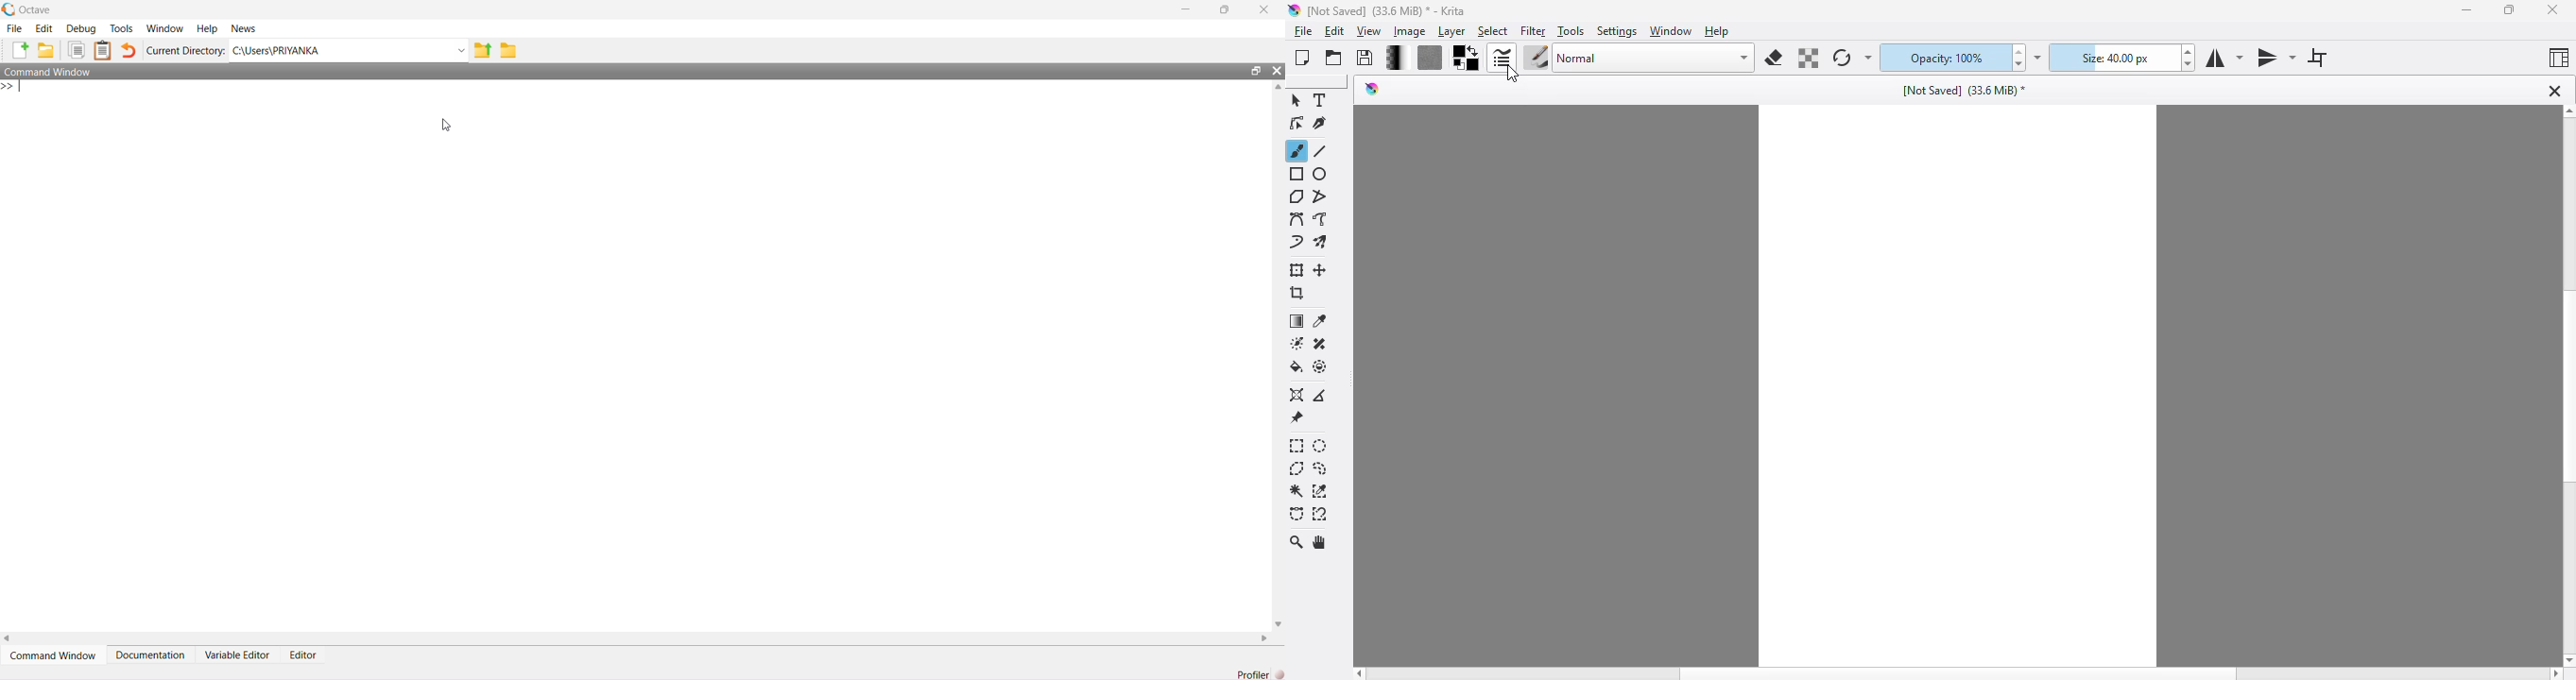  What do you see at coordinates (188, 50) in the screenshot?
I see `Current Directory:` at bounding box center [188, 50].